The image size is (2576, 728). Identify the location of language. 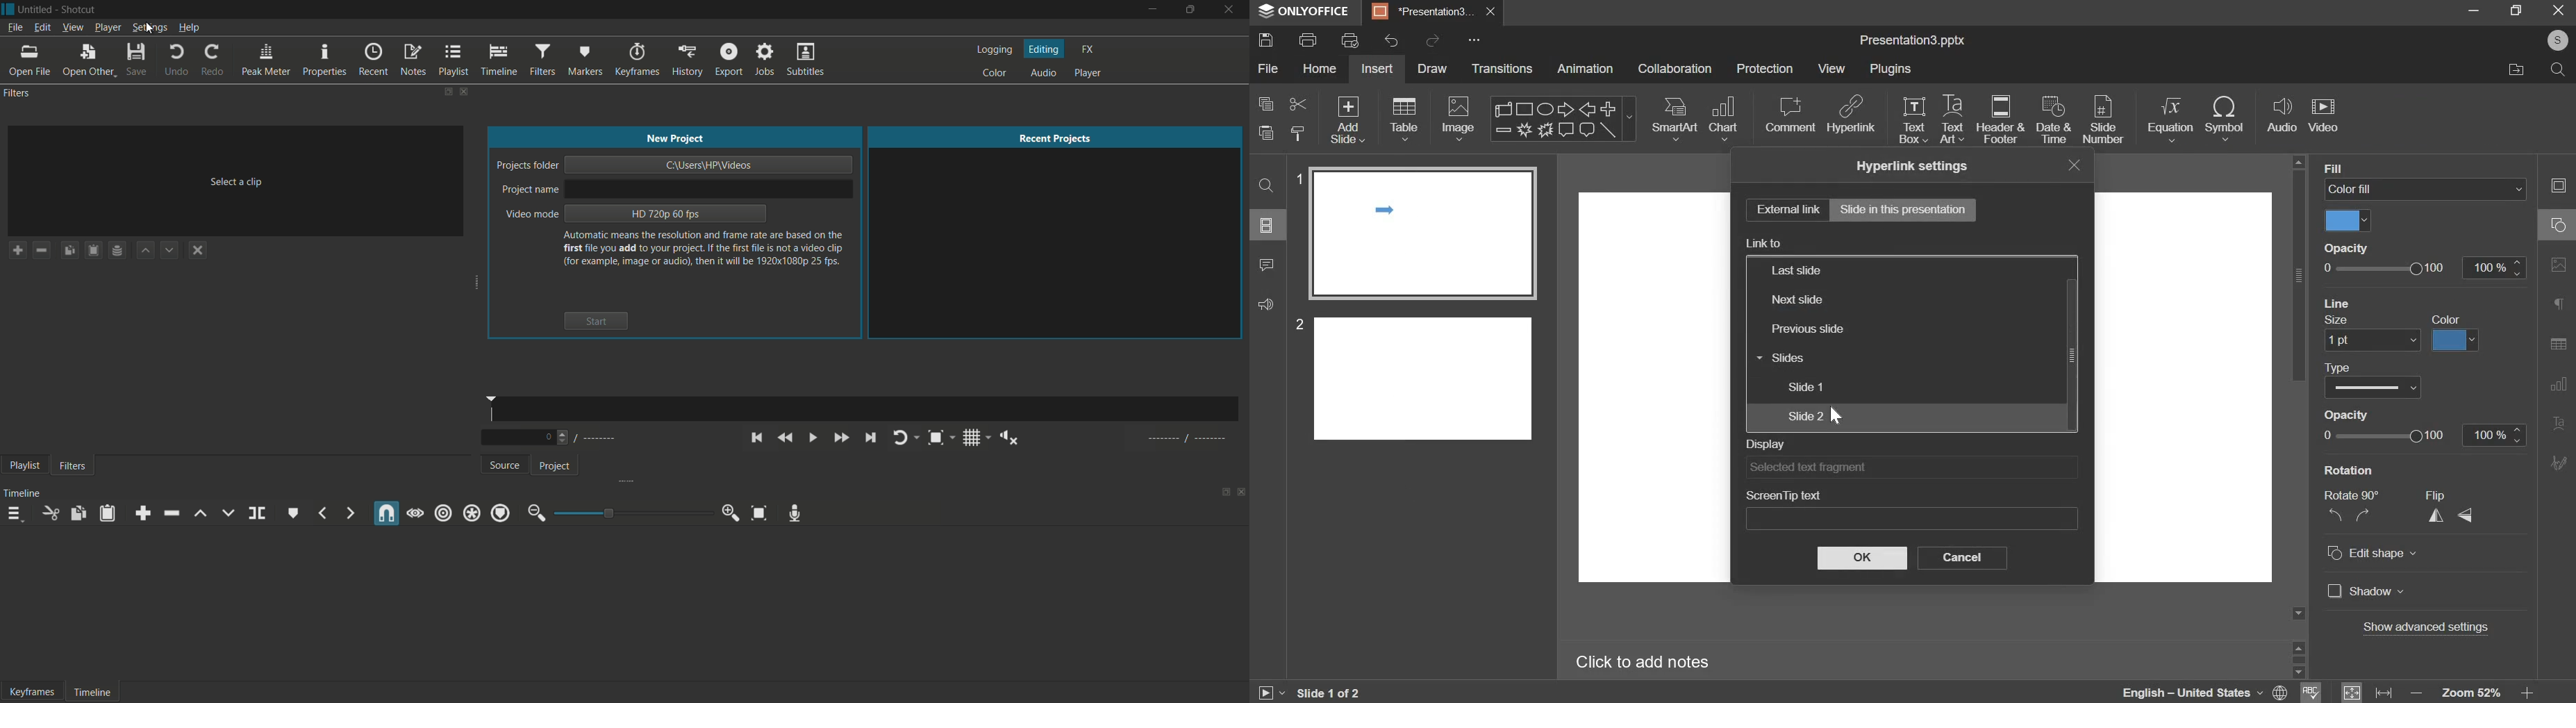
(2172, 691).